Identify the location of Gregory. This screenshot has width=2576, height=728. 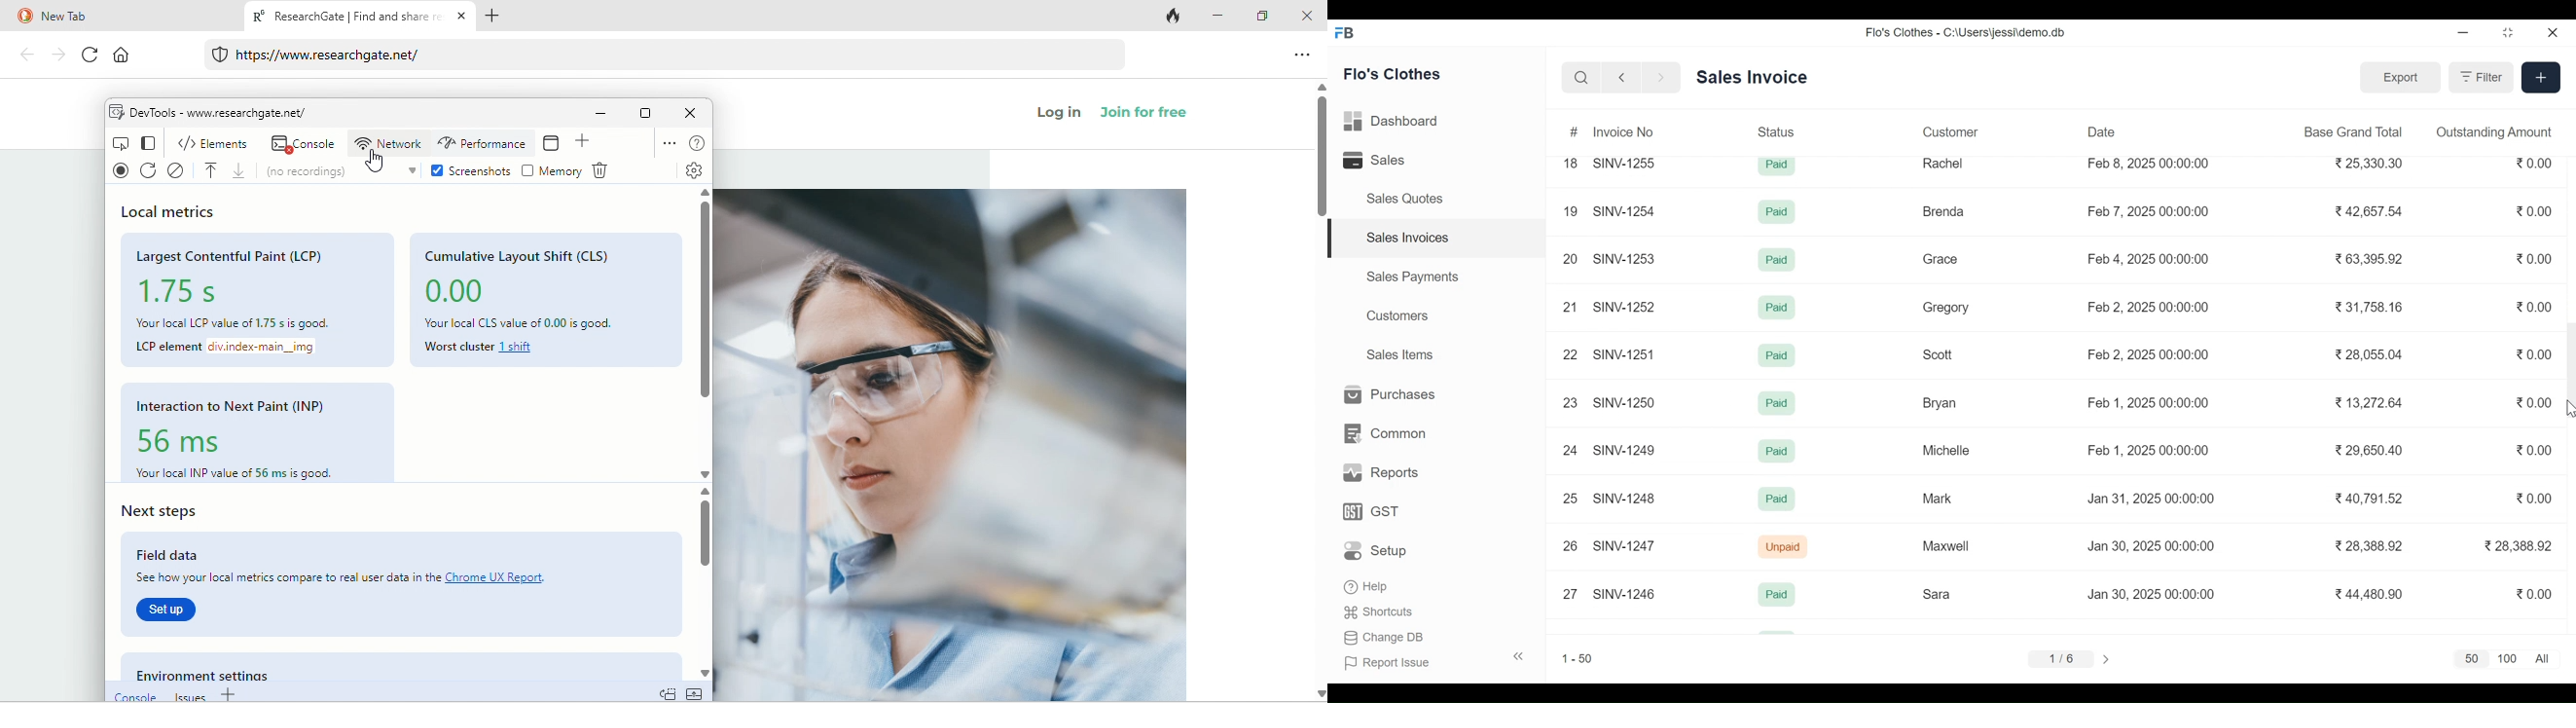
(1945, 309).